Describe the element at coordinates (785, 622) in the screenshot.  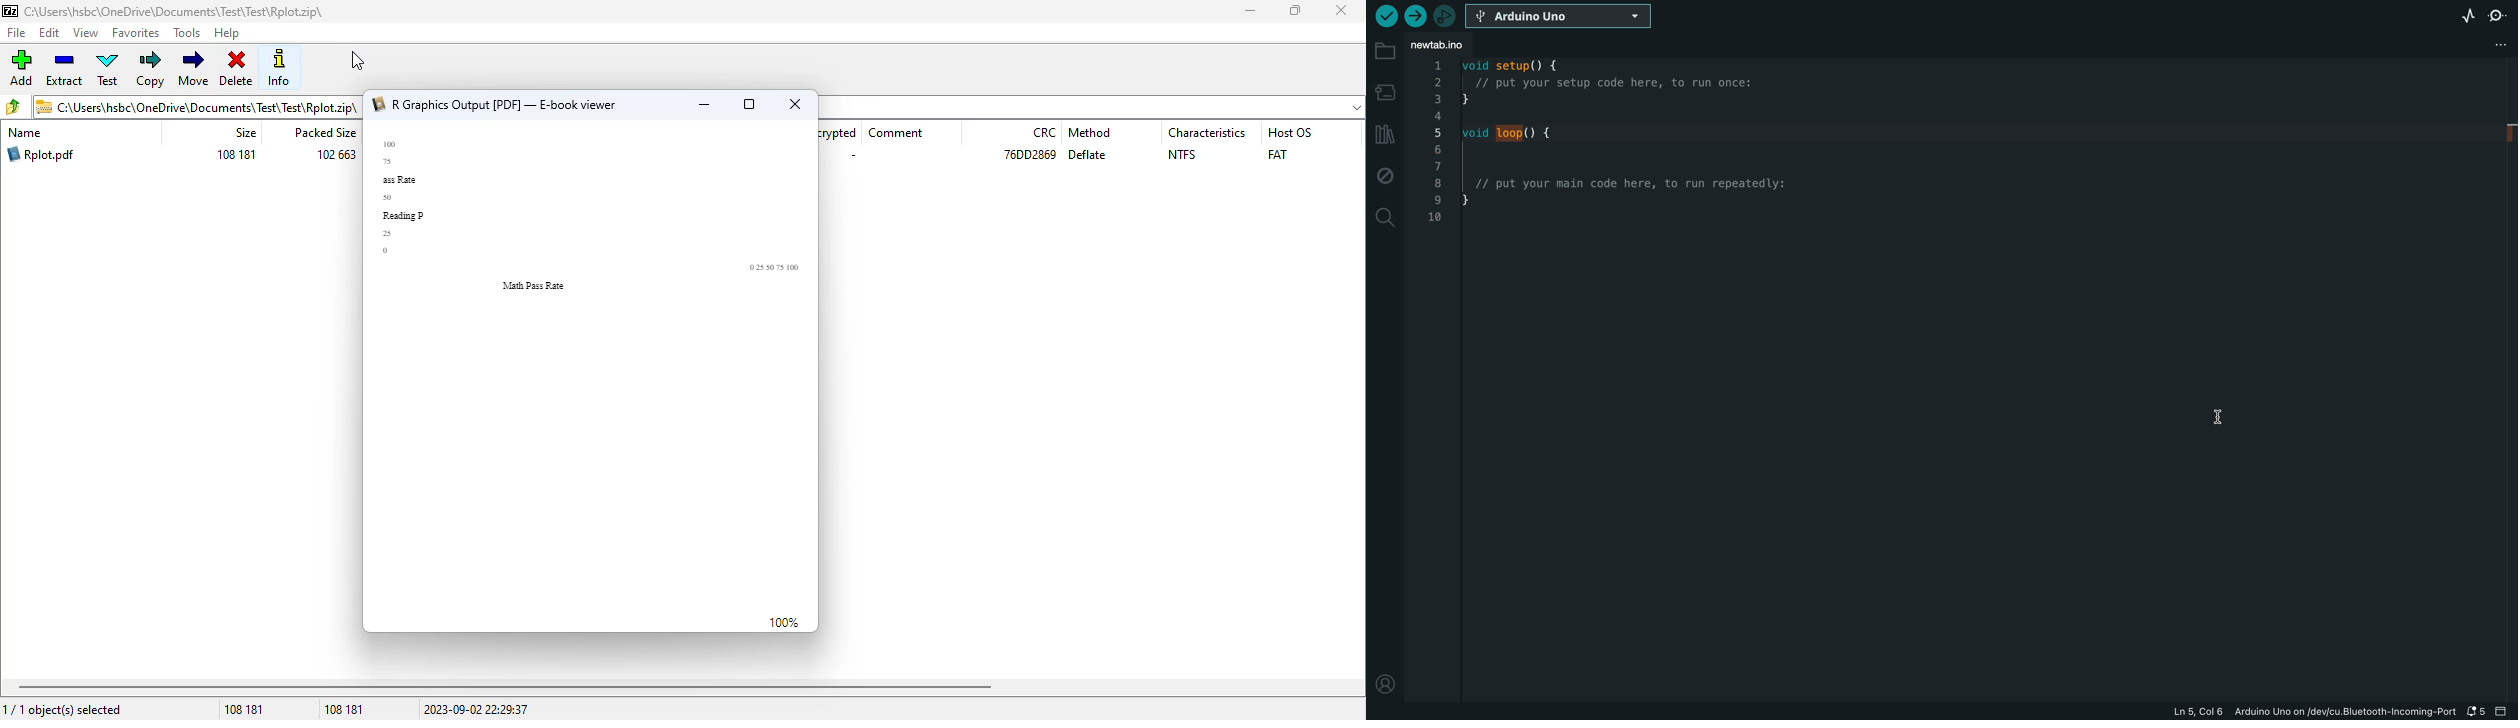
I see `100%` at that location.